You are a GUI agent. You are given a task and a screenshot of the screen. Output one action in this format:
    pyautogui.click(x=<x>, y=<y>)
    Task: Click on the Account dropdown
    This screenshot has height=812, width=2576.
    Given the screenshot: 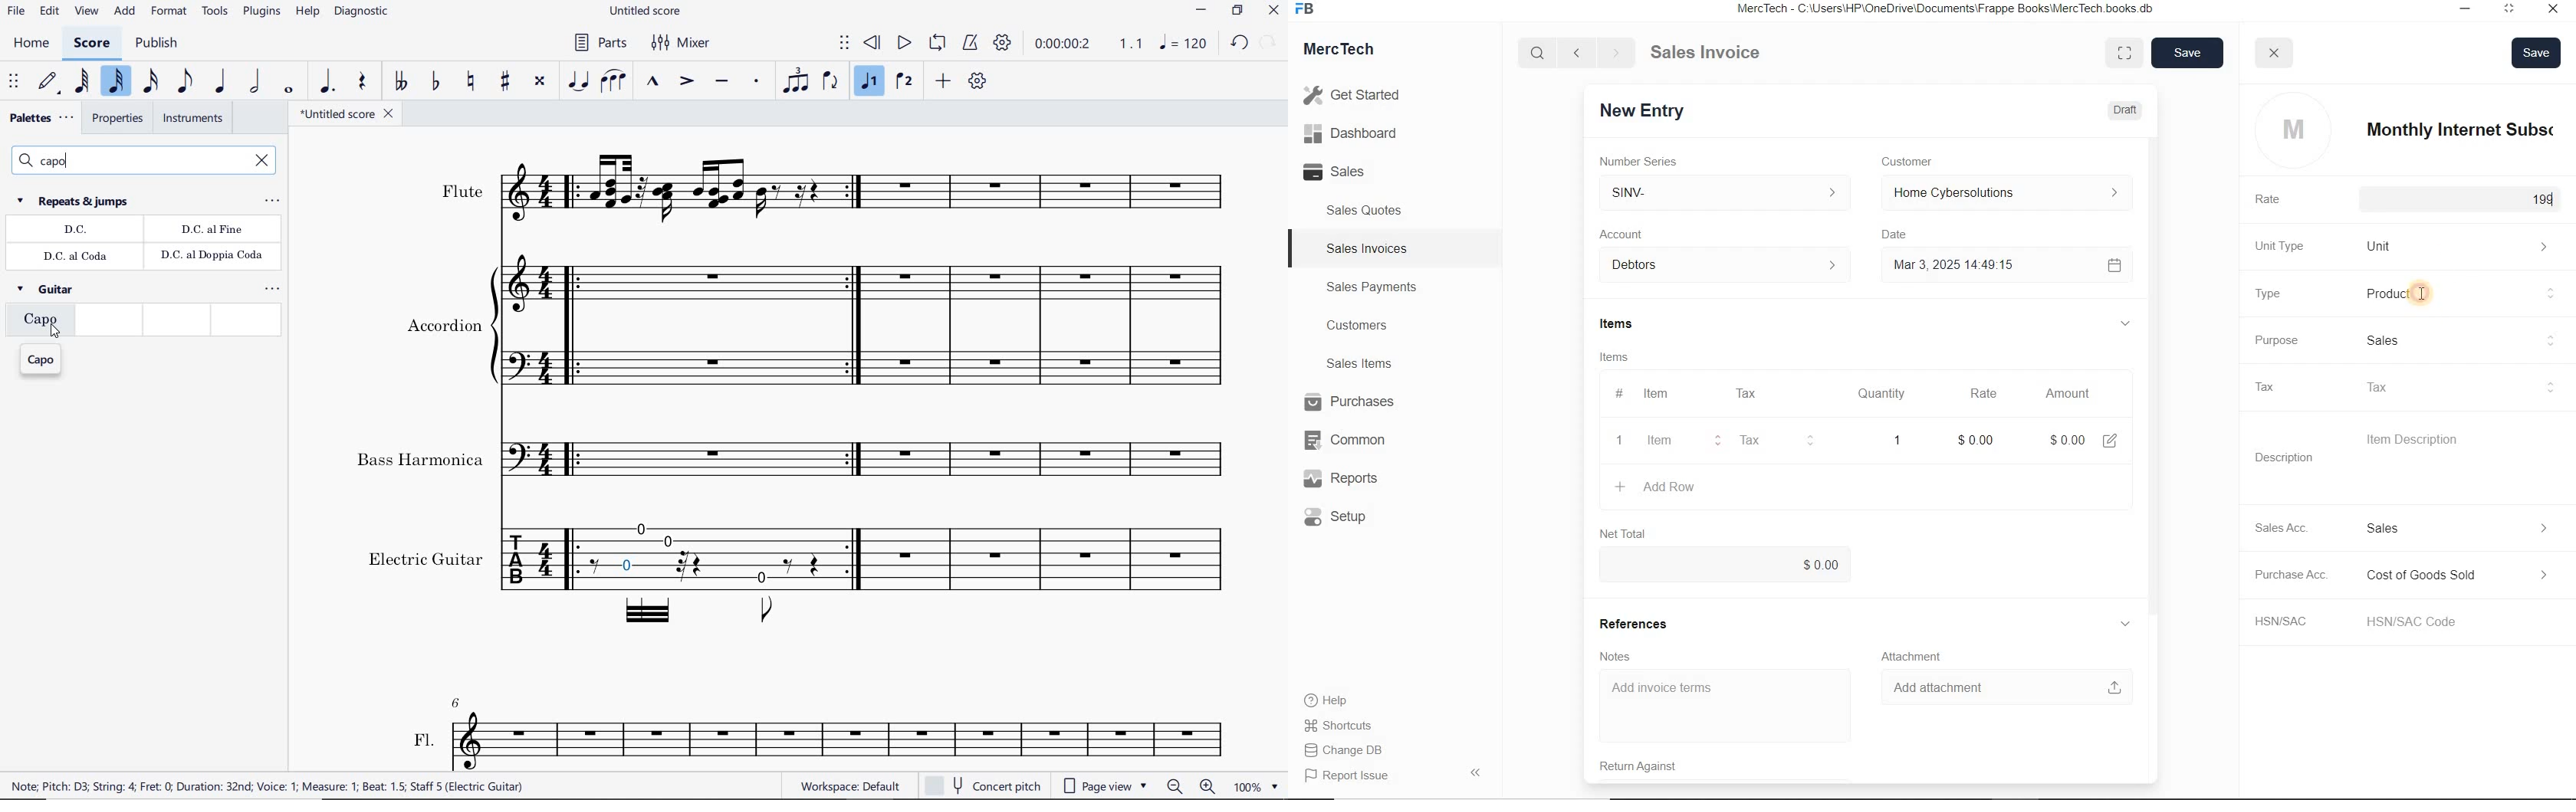 What is the action you would take?
    pyautogui.click(x=1725, y=266)
    